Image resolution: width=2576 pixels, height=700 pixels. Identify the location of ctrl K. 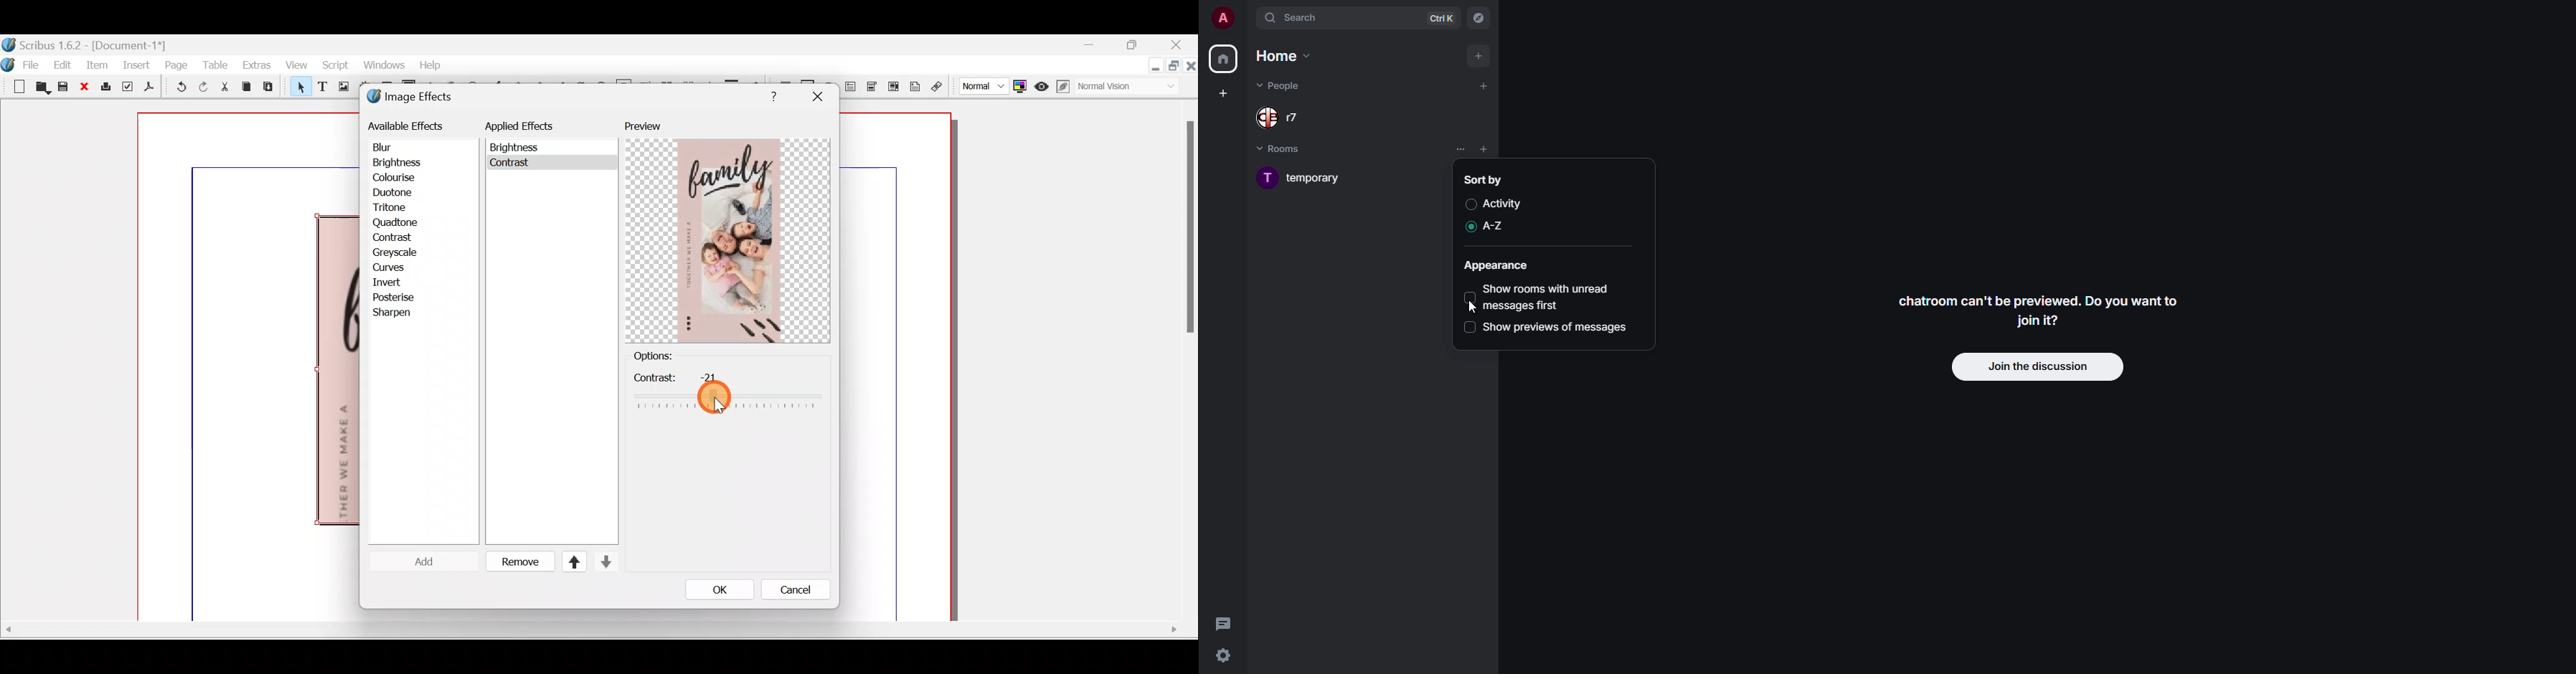
(1441, 19).